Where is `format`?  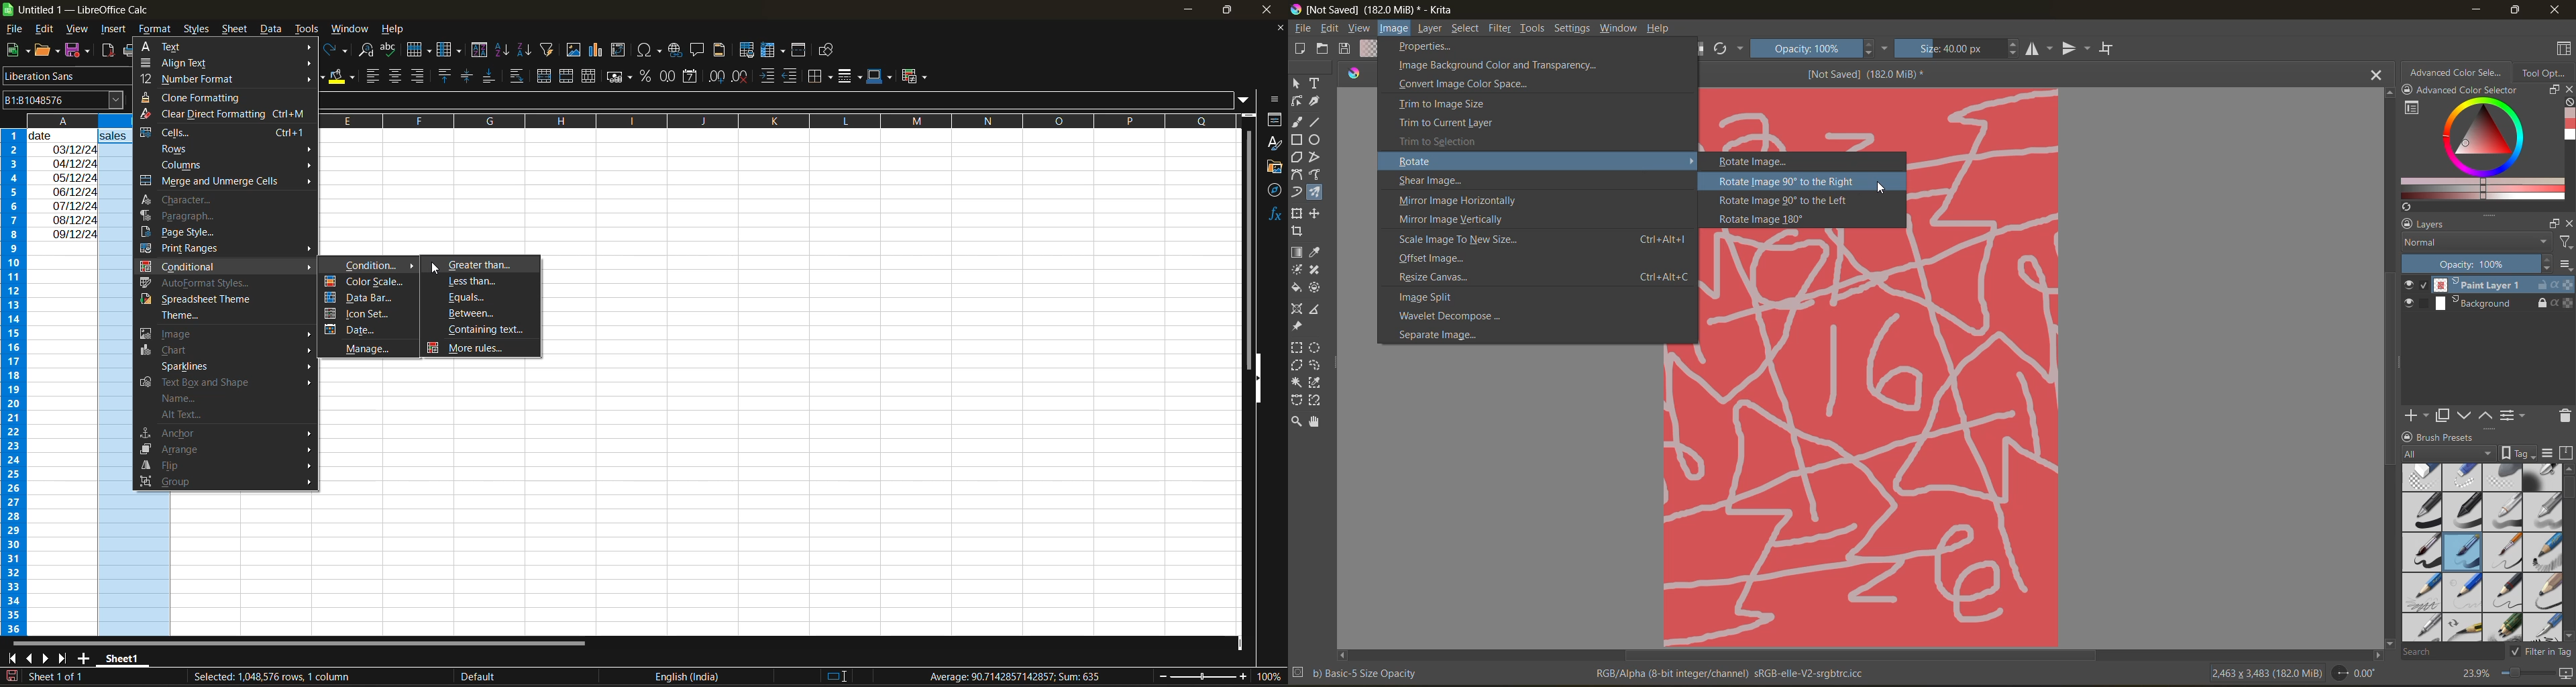
format is located at coordinates (156, 29).